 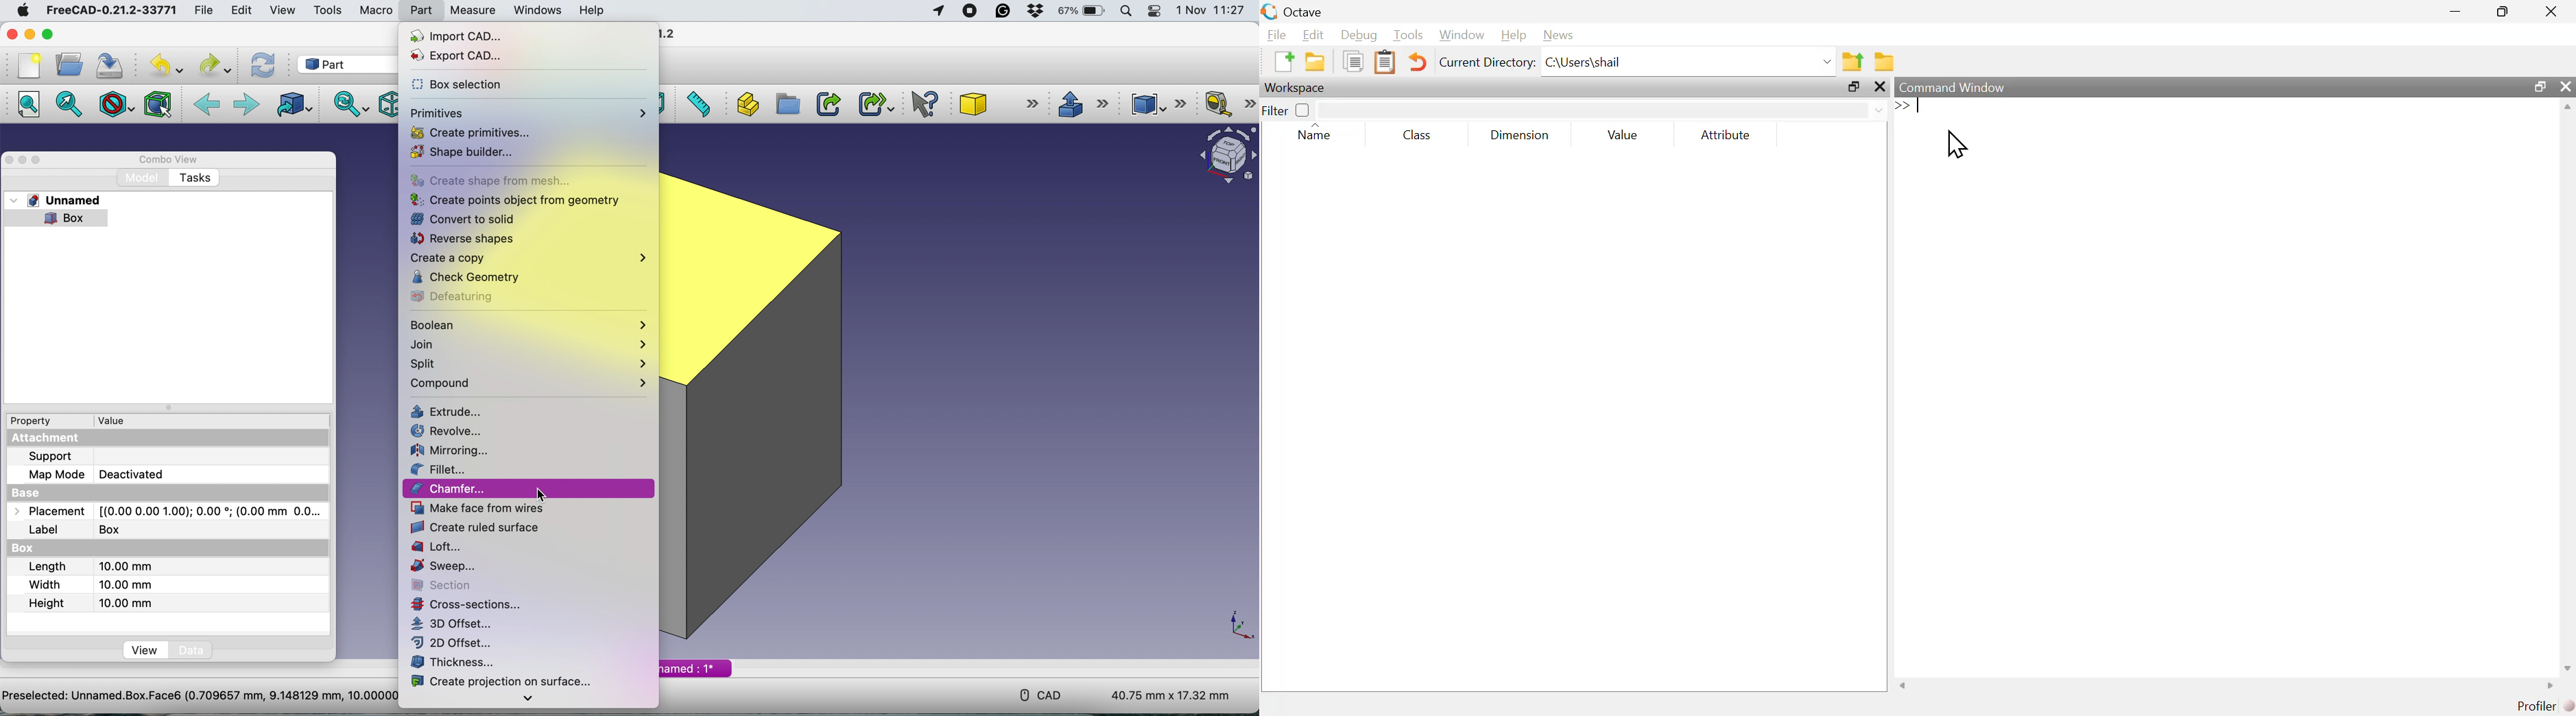 What do you see at coordinates (529, 345) in the screenshot?
I see `join` at bounding box center [529, 345].